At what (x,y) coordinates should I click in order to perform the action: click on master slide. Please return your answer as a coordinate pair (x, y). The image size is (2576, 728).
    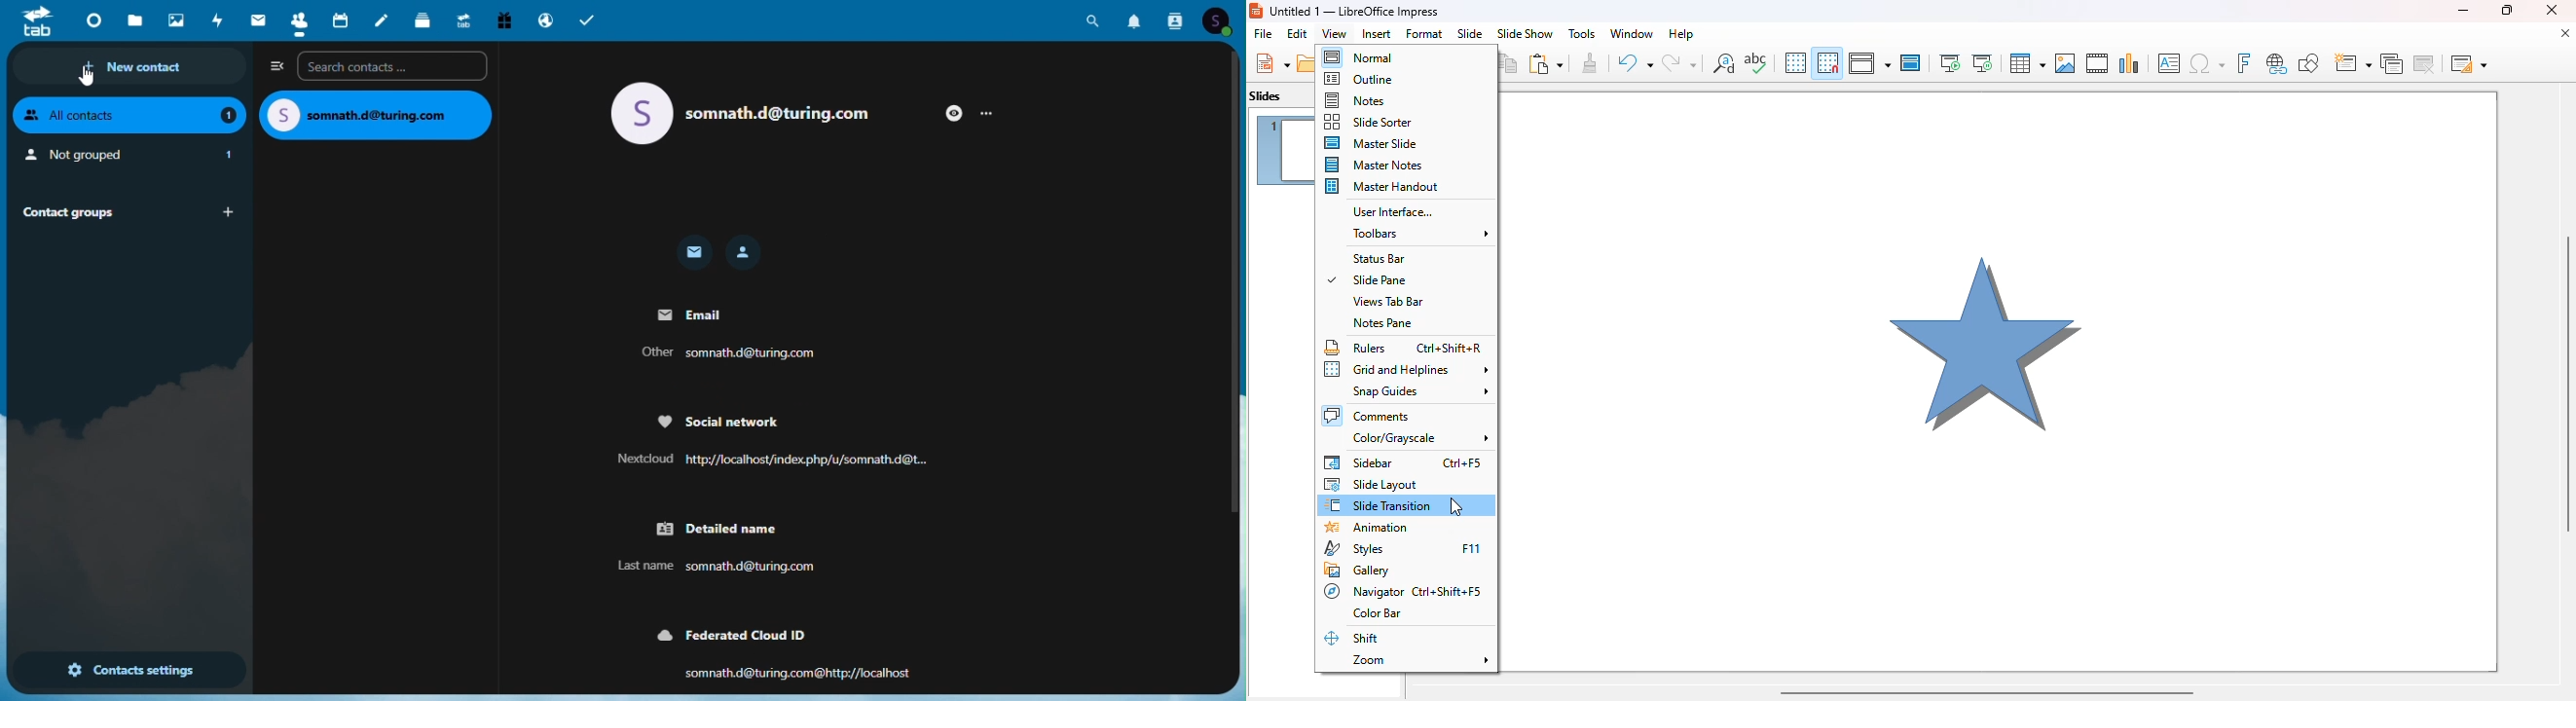
    Looking at the image, I should click on (1911, 62).